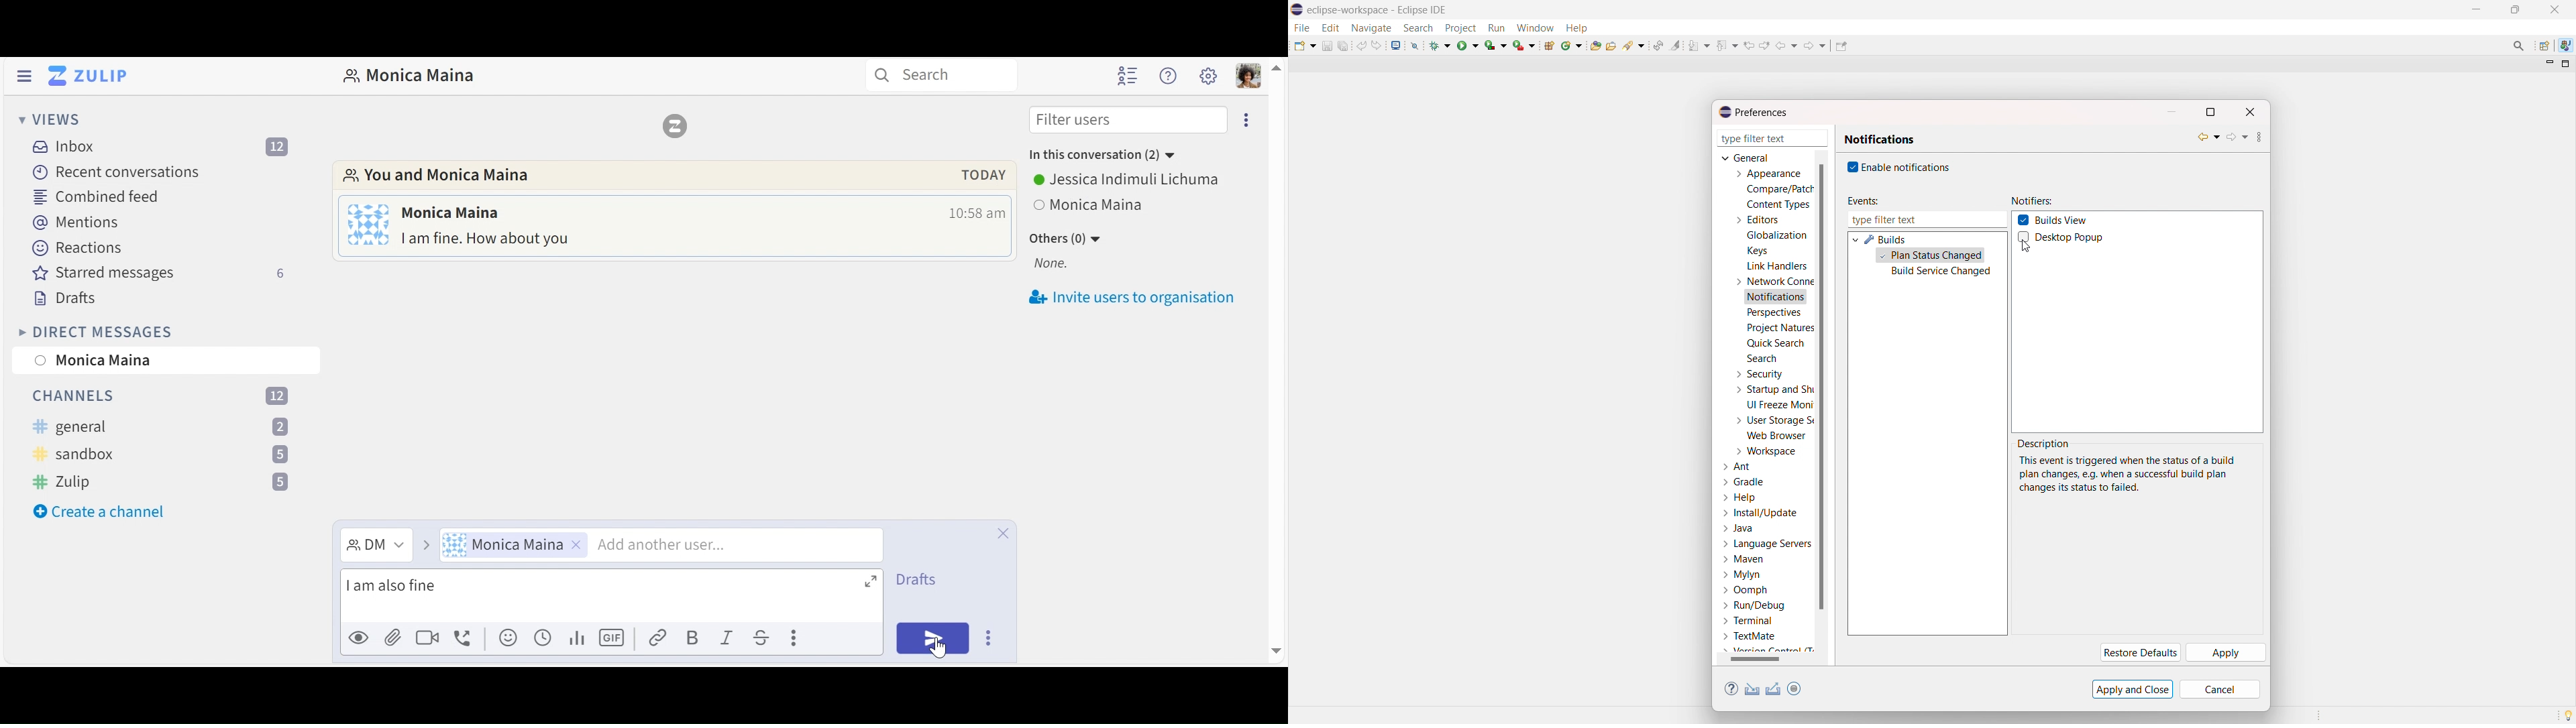 The height and width of the screenshot is (728, 2576). I want to click on expand builds, so click(1855, 239).